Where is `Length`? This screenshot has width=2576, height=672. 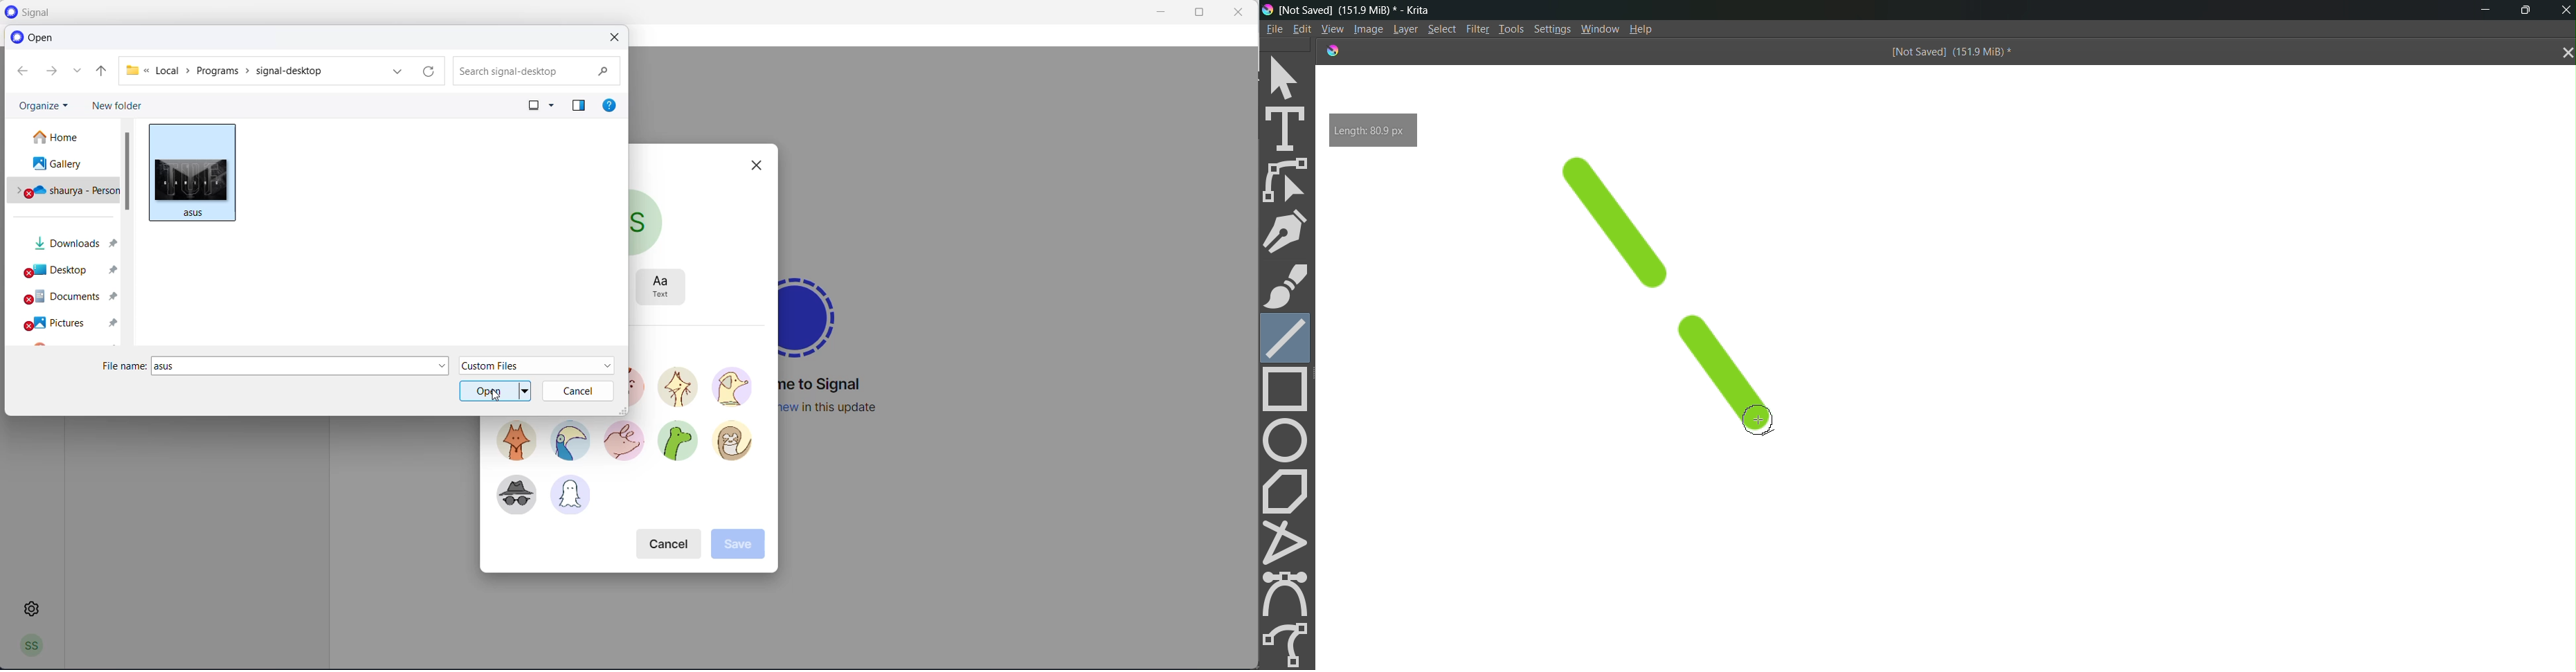 Length is located at coordinates (1380, 131).